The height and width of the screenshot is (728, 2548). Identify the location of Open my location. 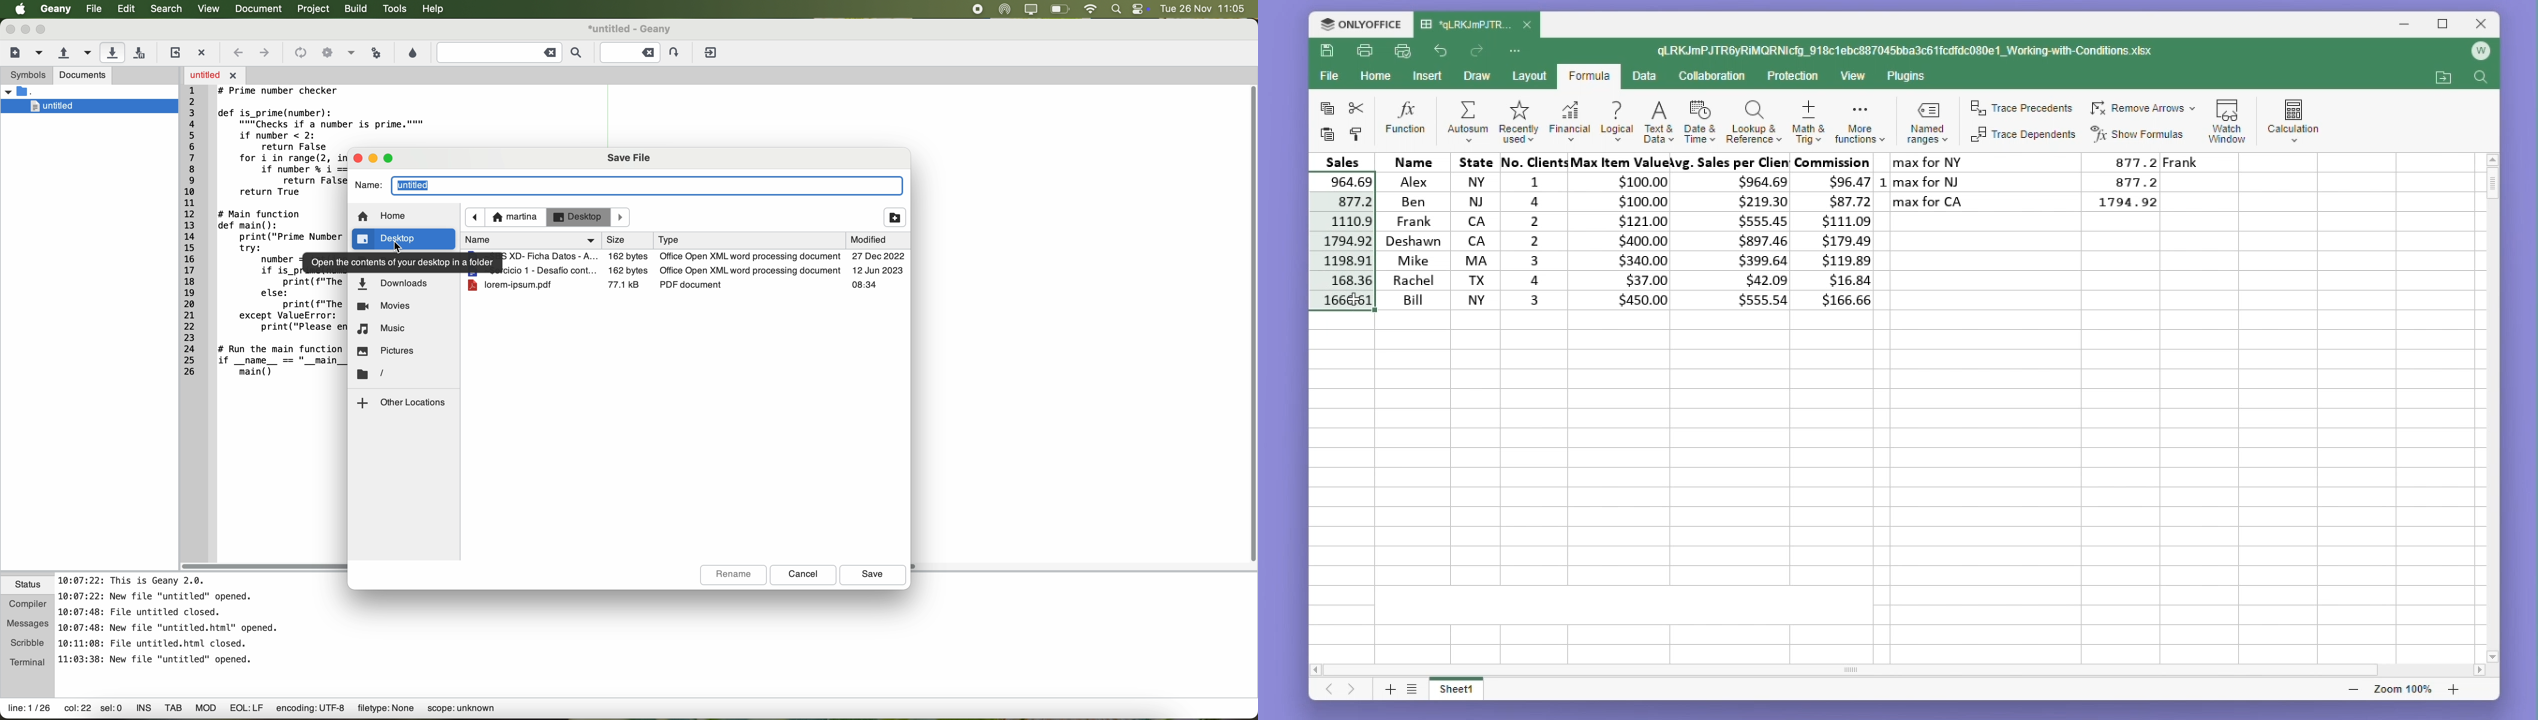
(2443, 78).